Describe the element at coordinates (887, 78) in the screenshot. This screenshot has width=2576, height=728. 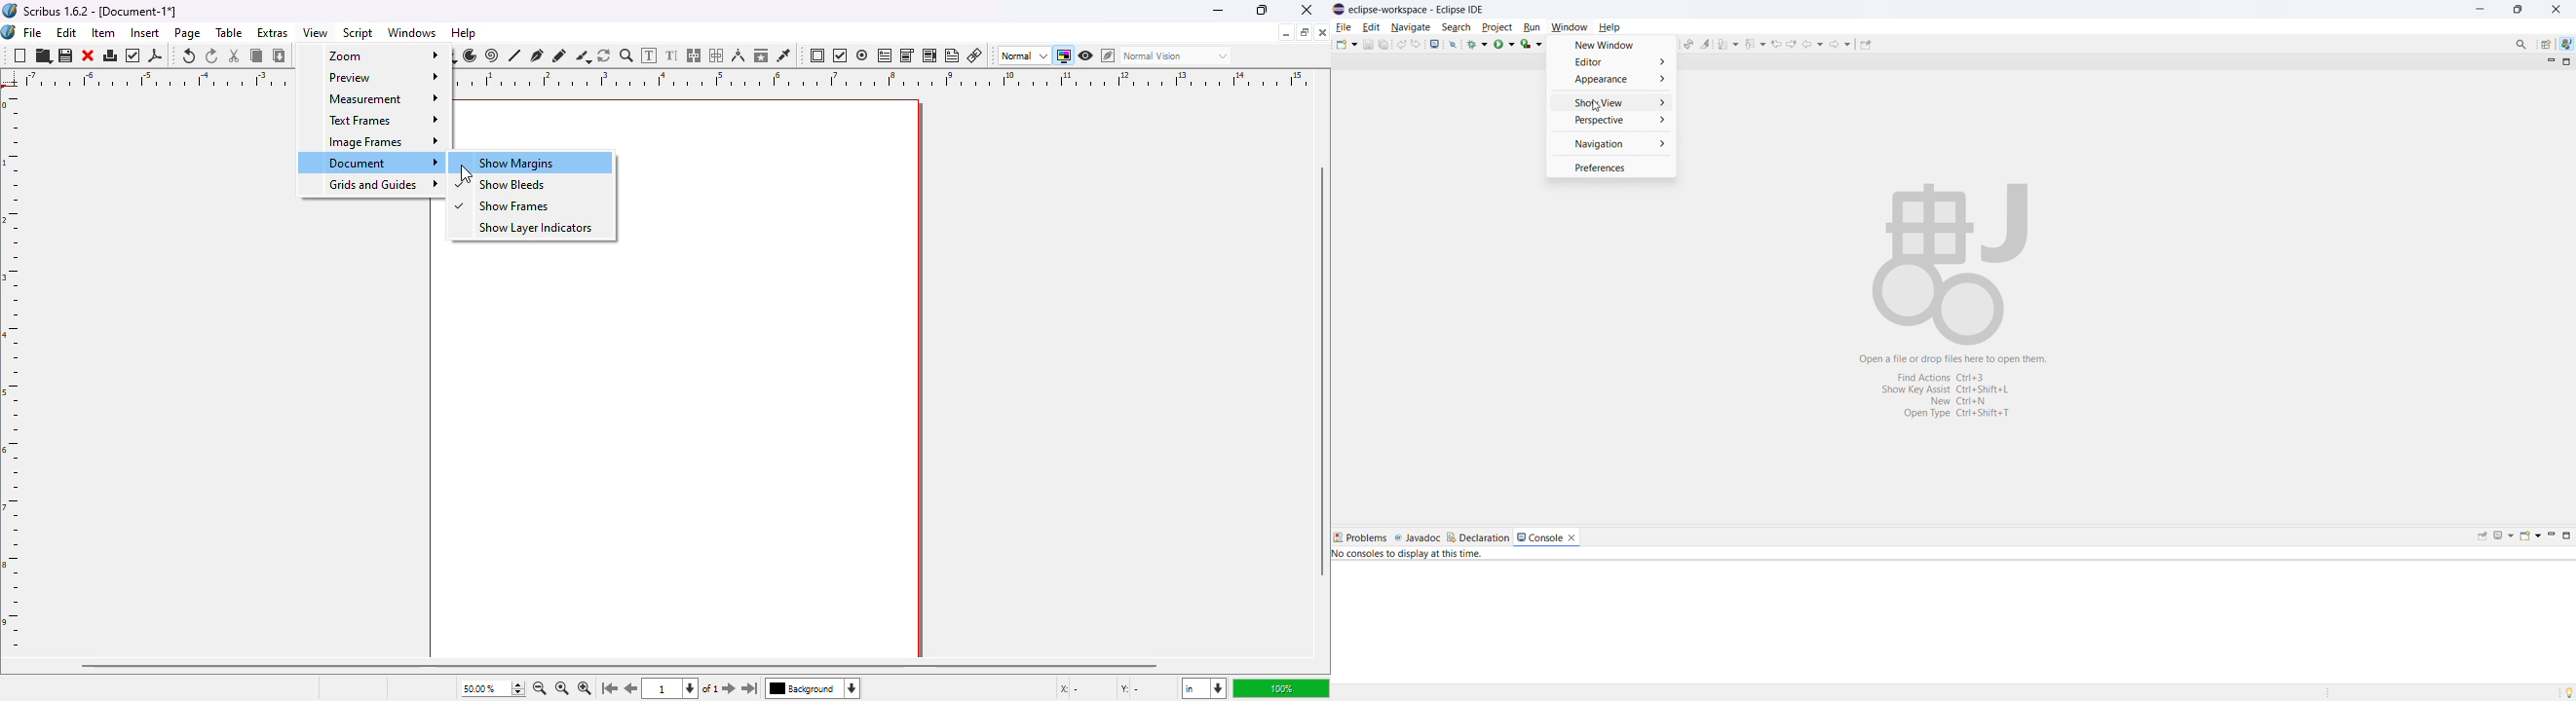
I see `ruler` at that location.